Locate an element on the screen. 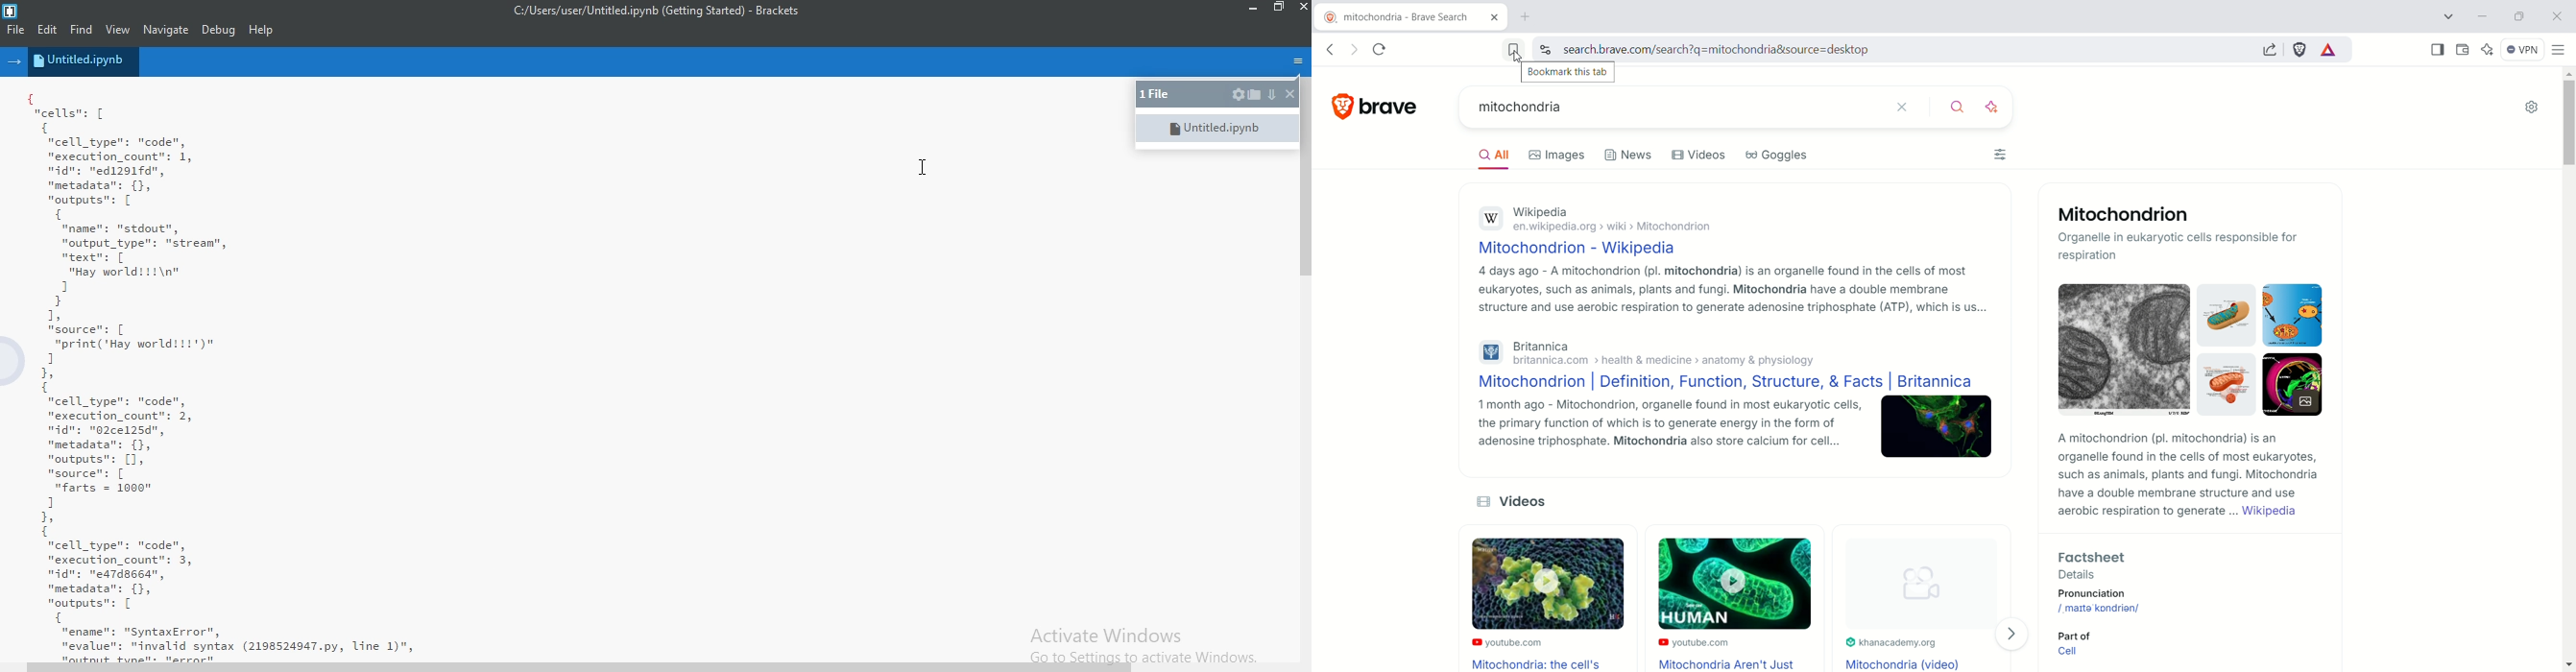 This screenshot has height=672, width=2576. Images is located at coordinates (1556, 156).